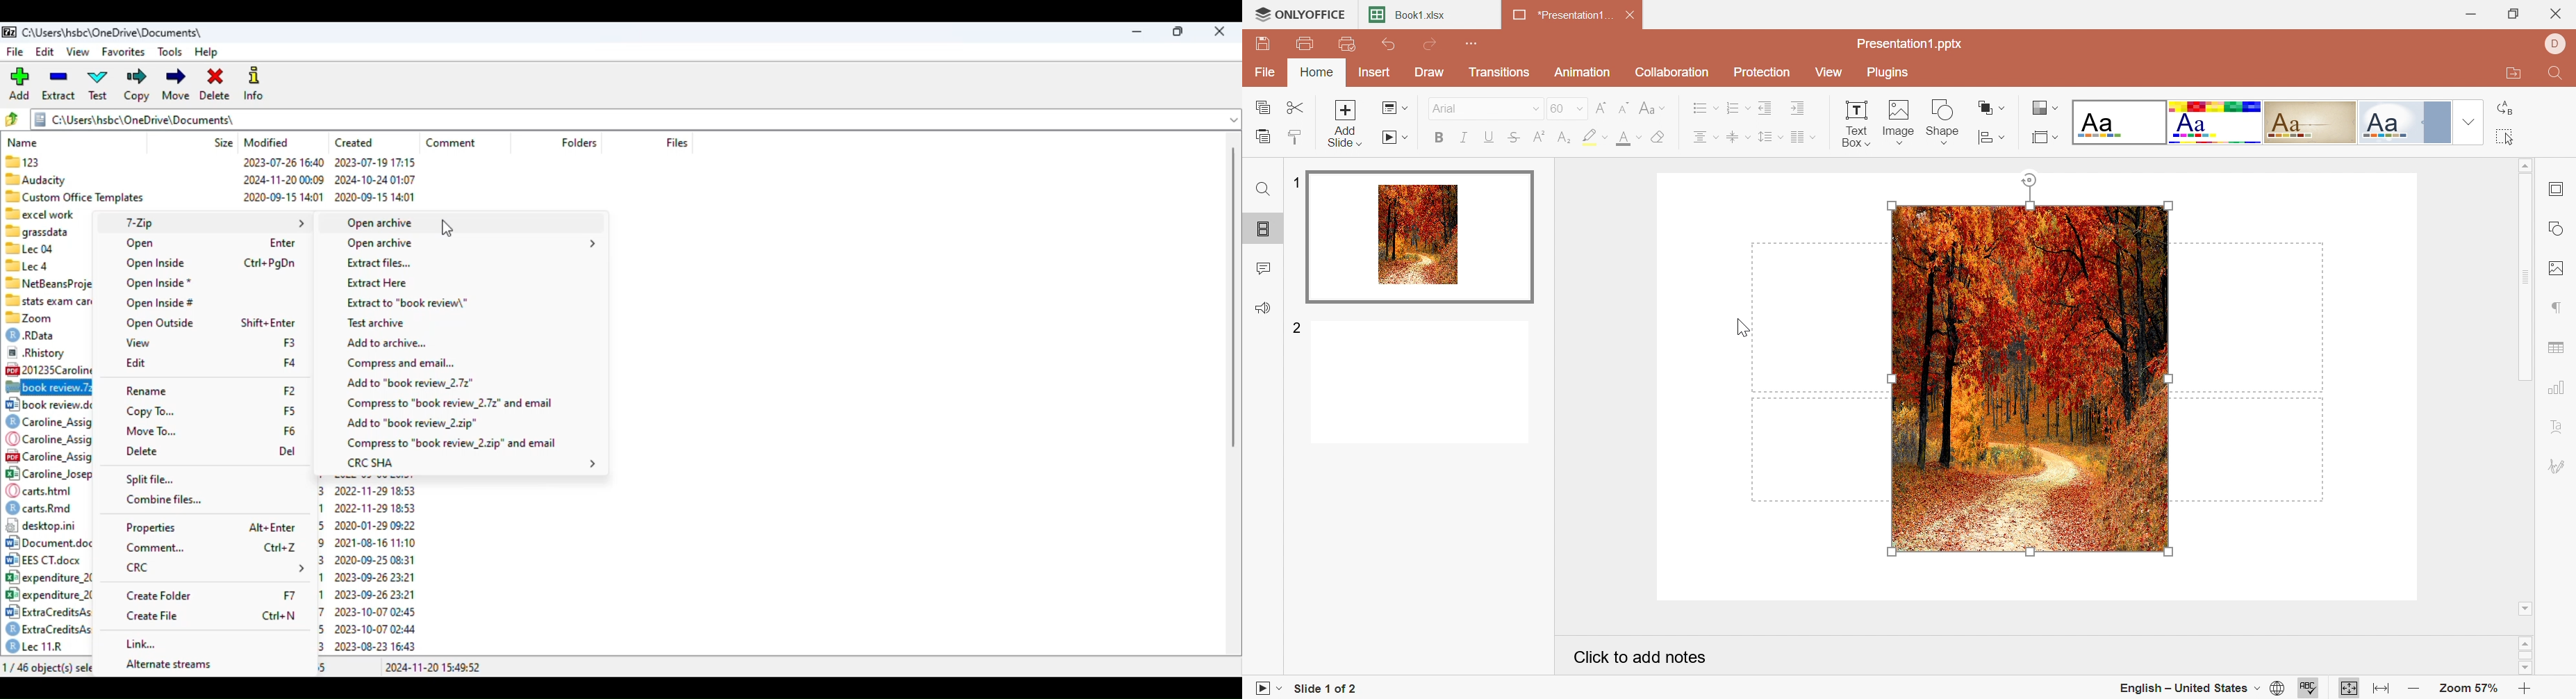 This screenshot has width=2576, height=700. What do you see at coordinates (1595, 138) in the screenshot?
I see `Highlight color` at bounding box center [1595, 138].